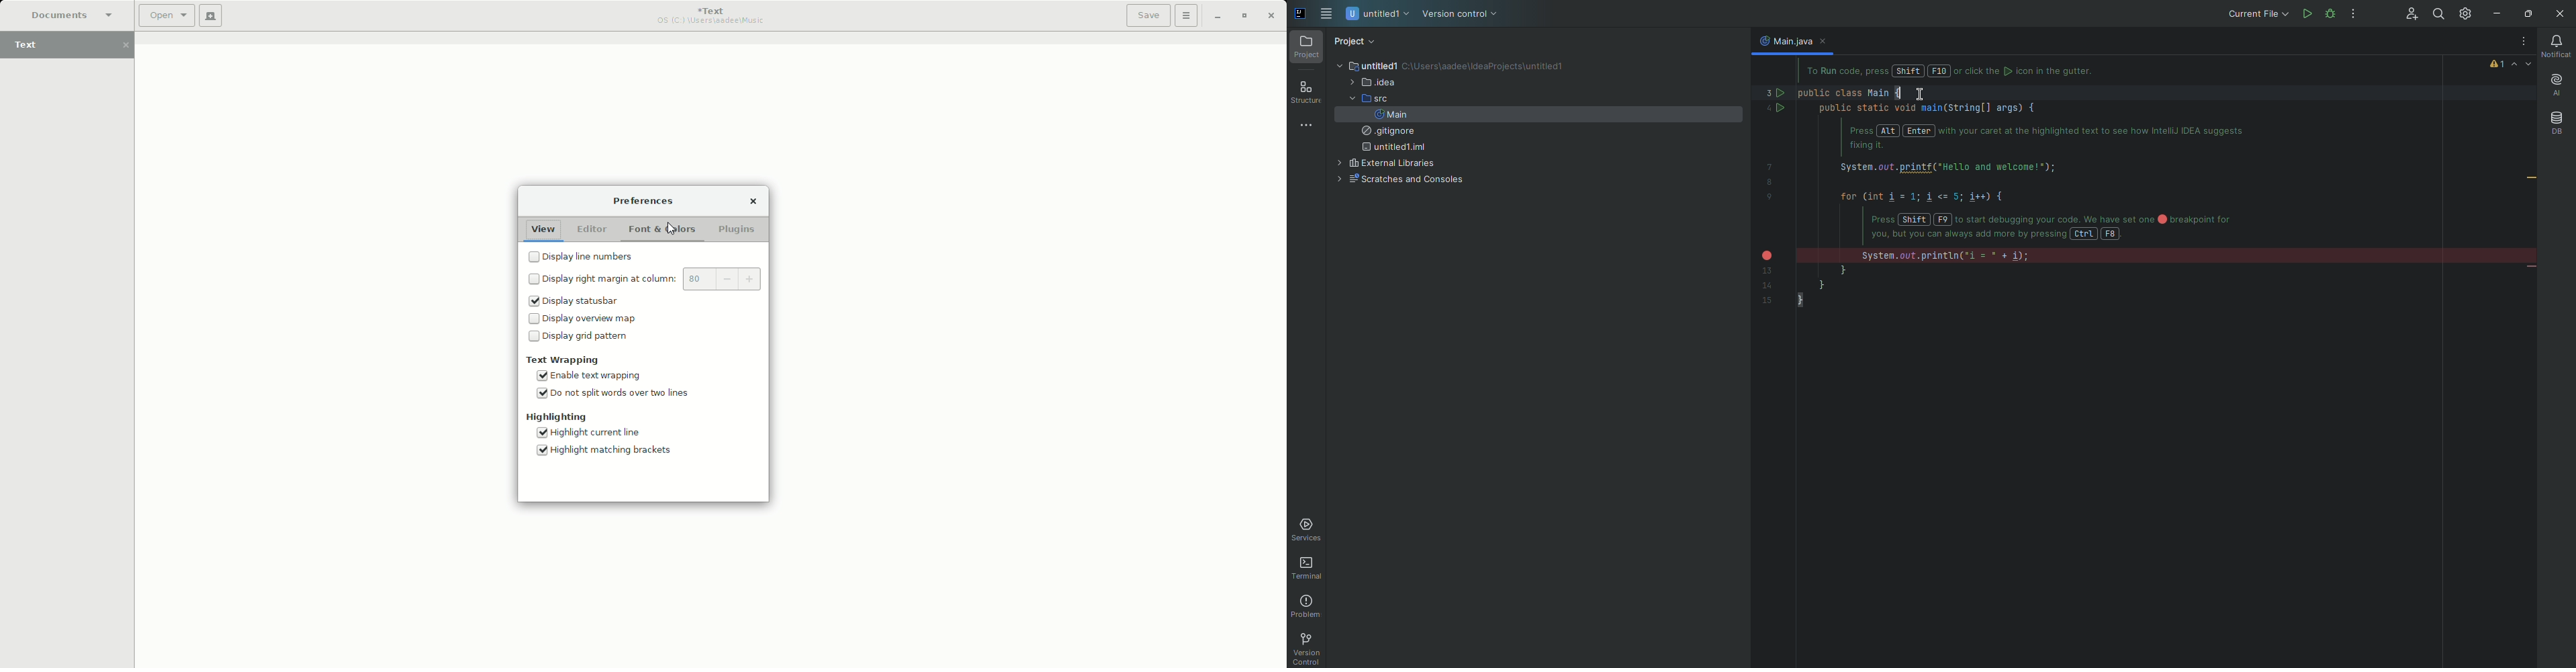  Describe the element at coordinates (2556, 123) in the screenshot. I see `Database` at that location.